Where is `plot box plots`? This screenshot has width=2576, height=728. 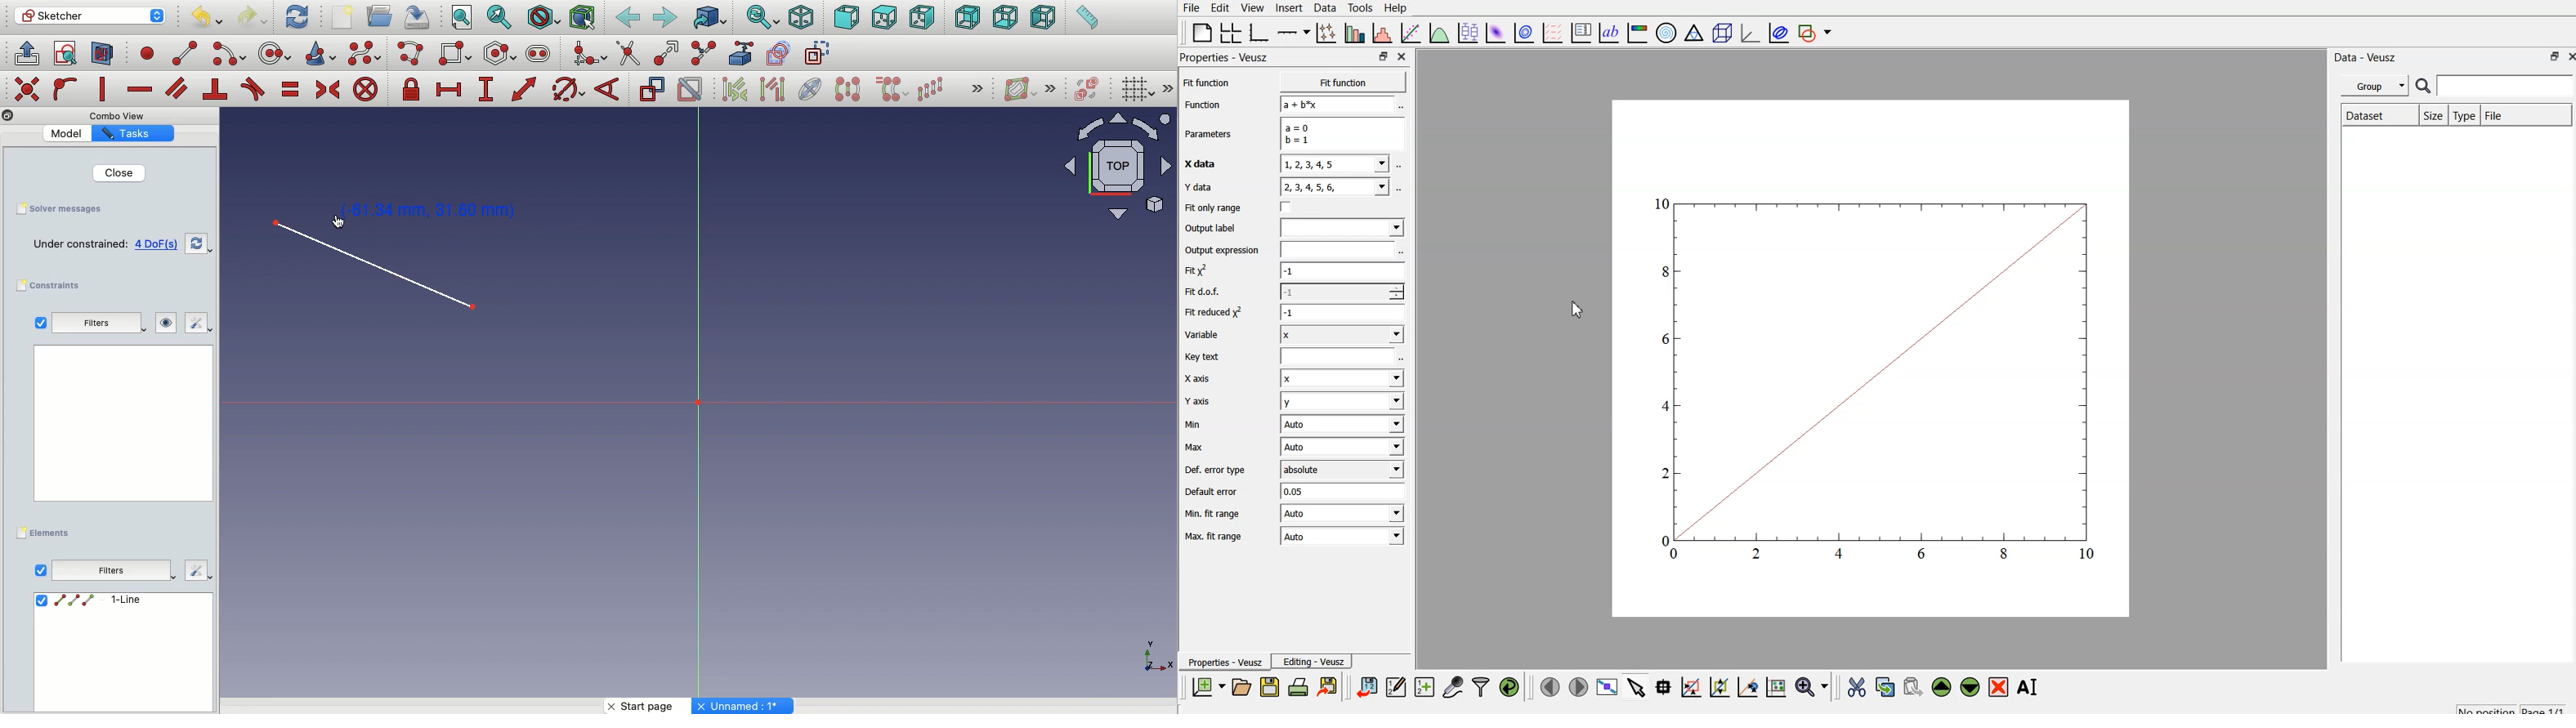
plot box plots is located at coordinates (1468, 34).